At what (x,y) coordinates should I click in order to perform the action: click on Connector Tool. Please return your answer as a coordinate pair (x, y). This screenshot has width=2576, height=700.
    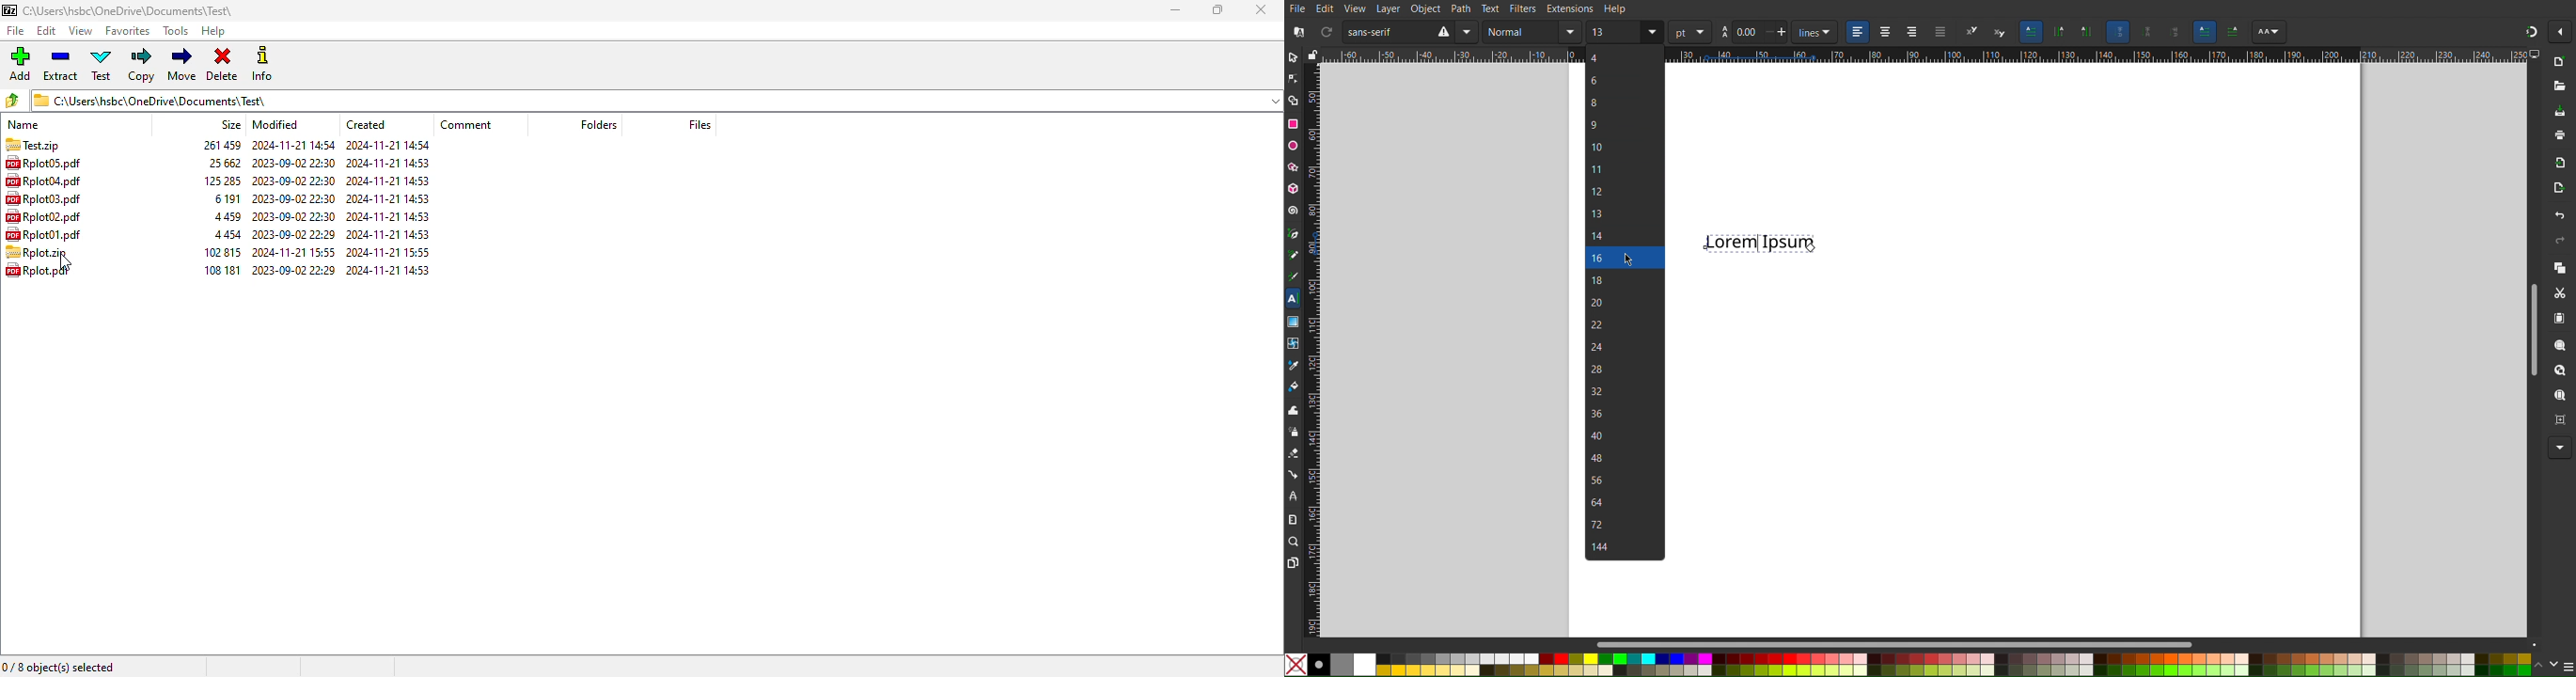
    Looking at the image, I should click on (1292, 474).